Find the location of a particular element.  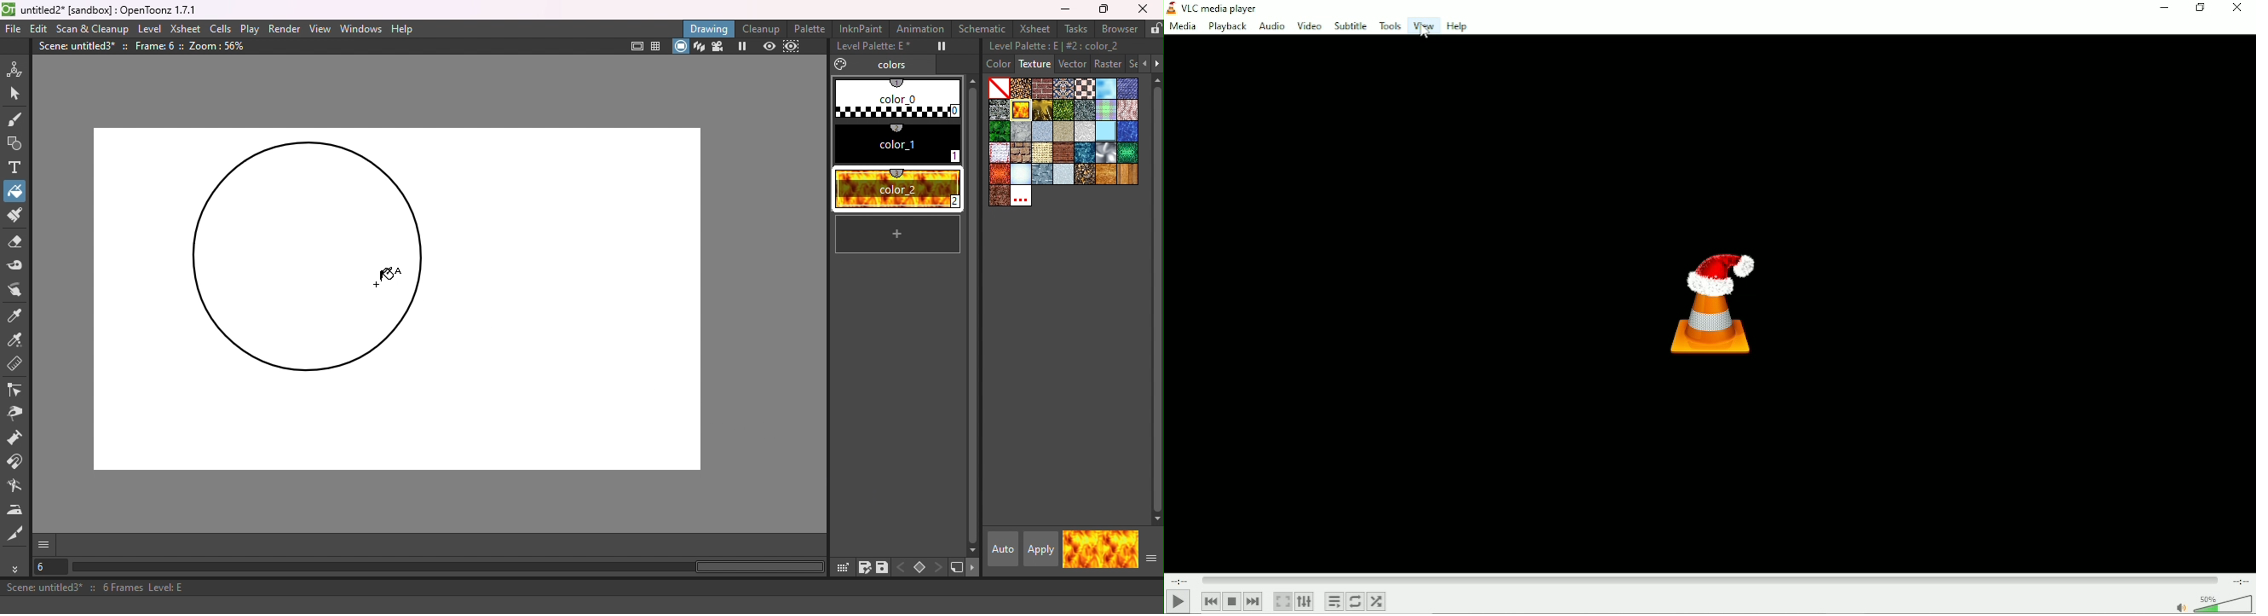

Animate tool is located at coordinates (18, 67).